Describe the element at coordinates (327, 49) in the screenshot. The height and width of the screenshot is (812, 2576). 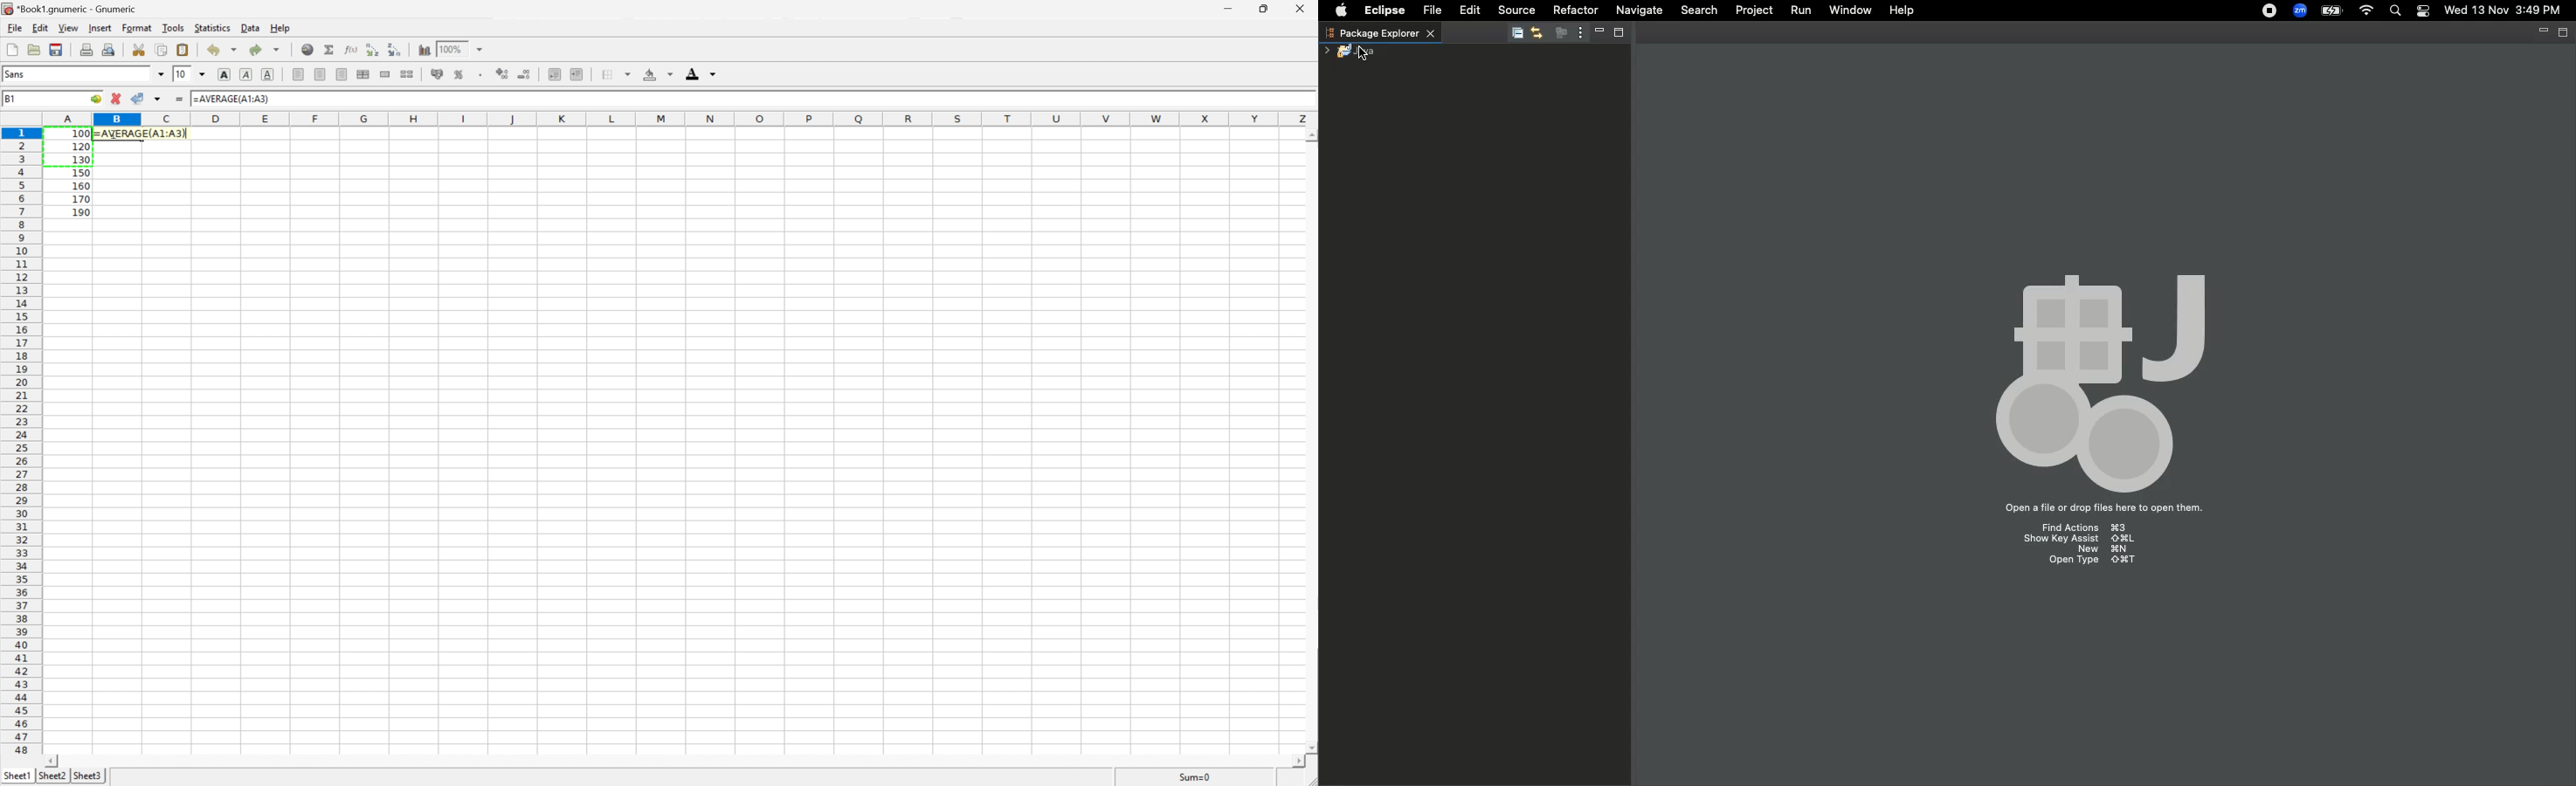
I see `Sum into current cell` at that location.